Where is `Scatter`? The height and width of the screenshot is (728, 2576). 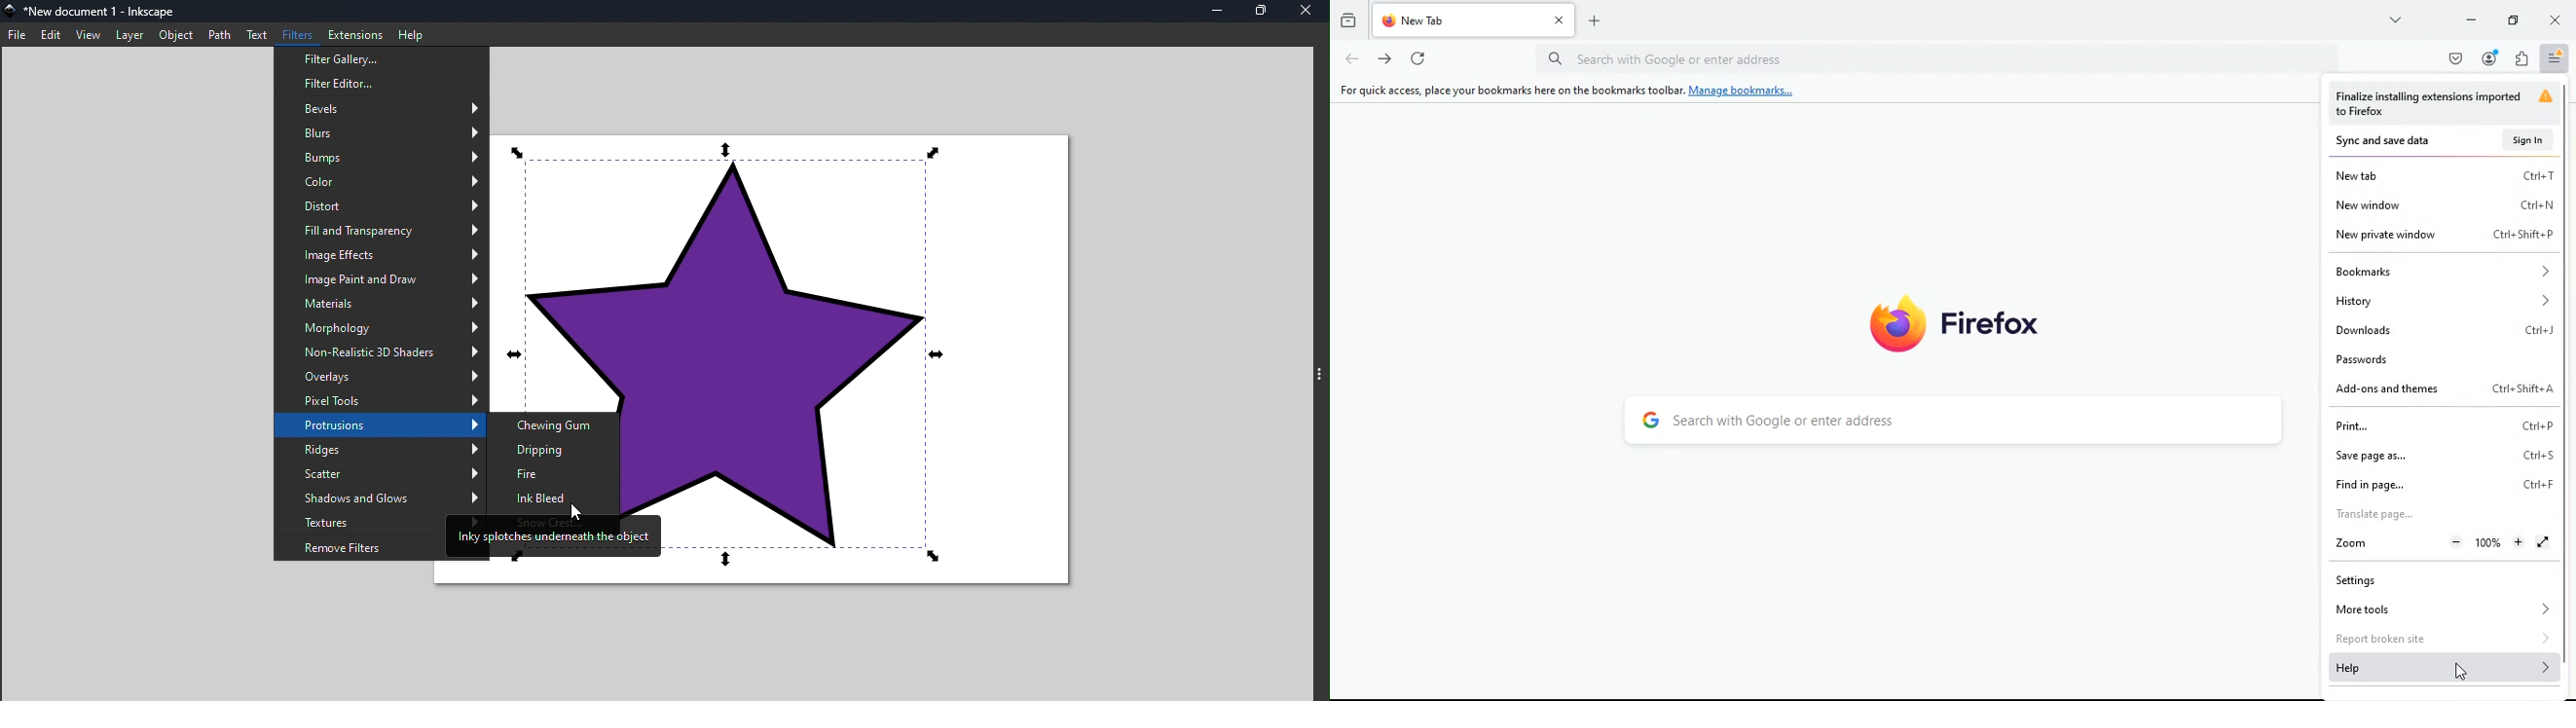 Scatter is located at coordinates (379, 473).